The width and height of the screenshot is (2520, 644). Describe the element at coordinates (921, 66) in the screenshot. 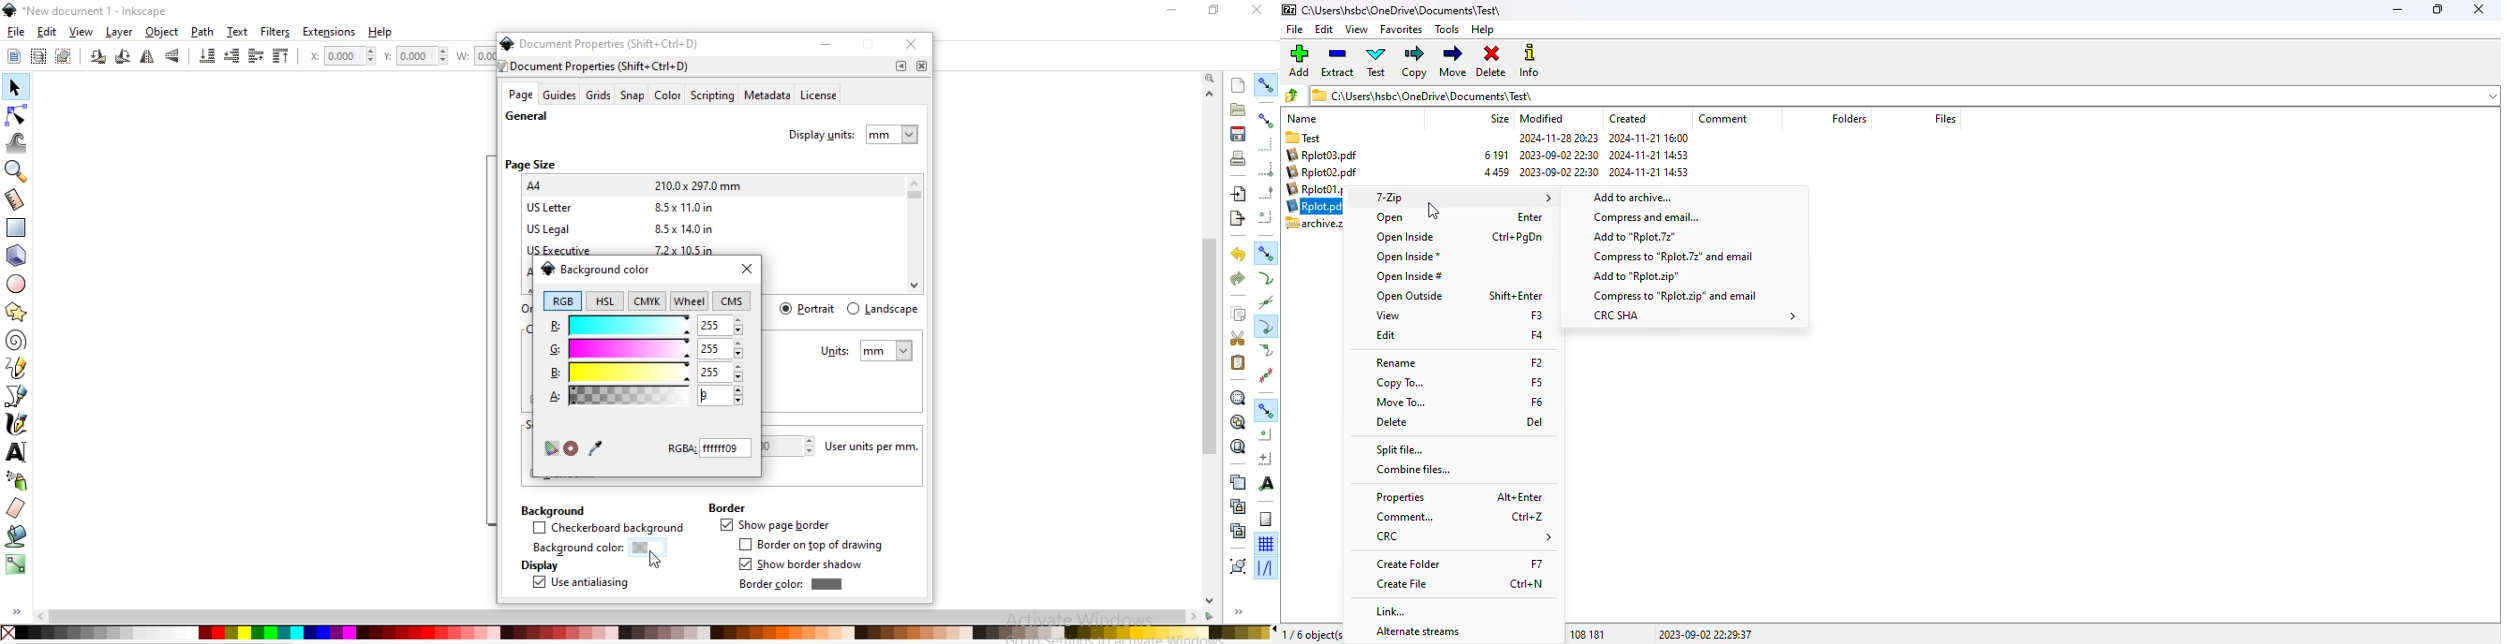

I see `close` at that location.